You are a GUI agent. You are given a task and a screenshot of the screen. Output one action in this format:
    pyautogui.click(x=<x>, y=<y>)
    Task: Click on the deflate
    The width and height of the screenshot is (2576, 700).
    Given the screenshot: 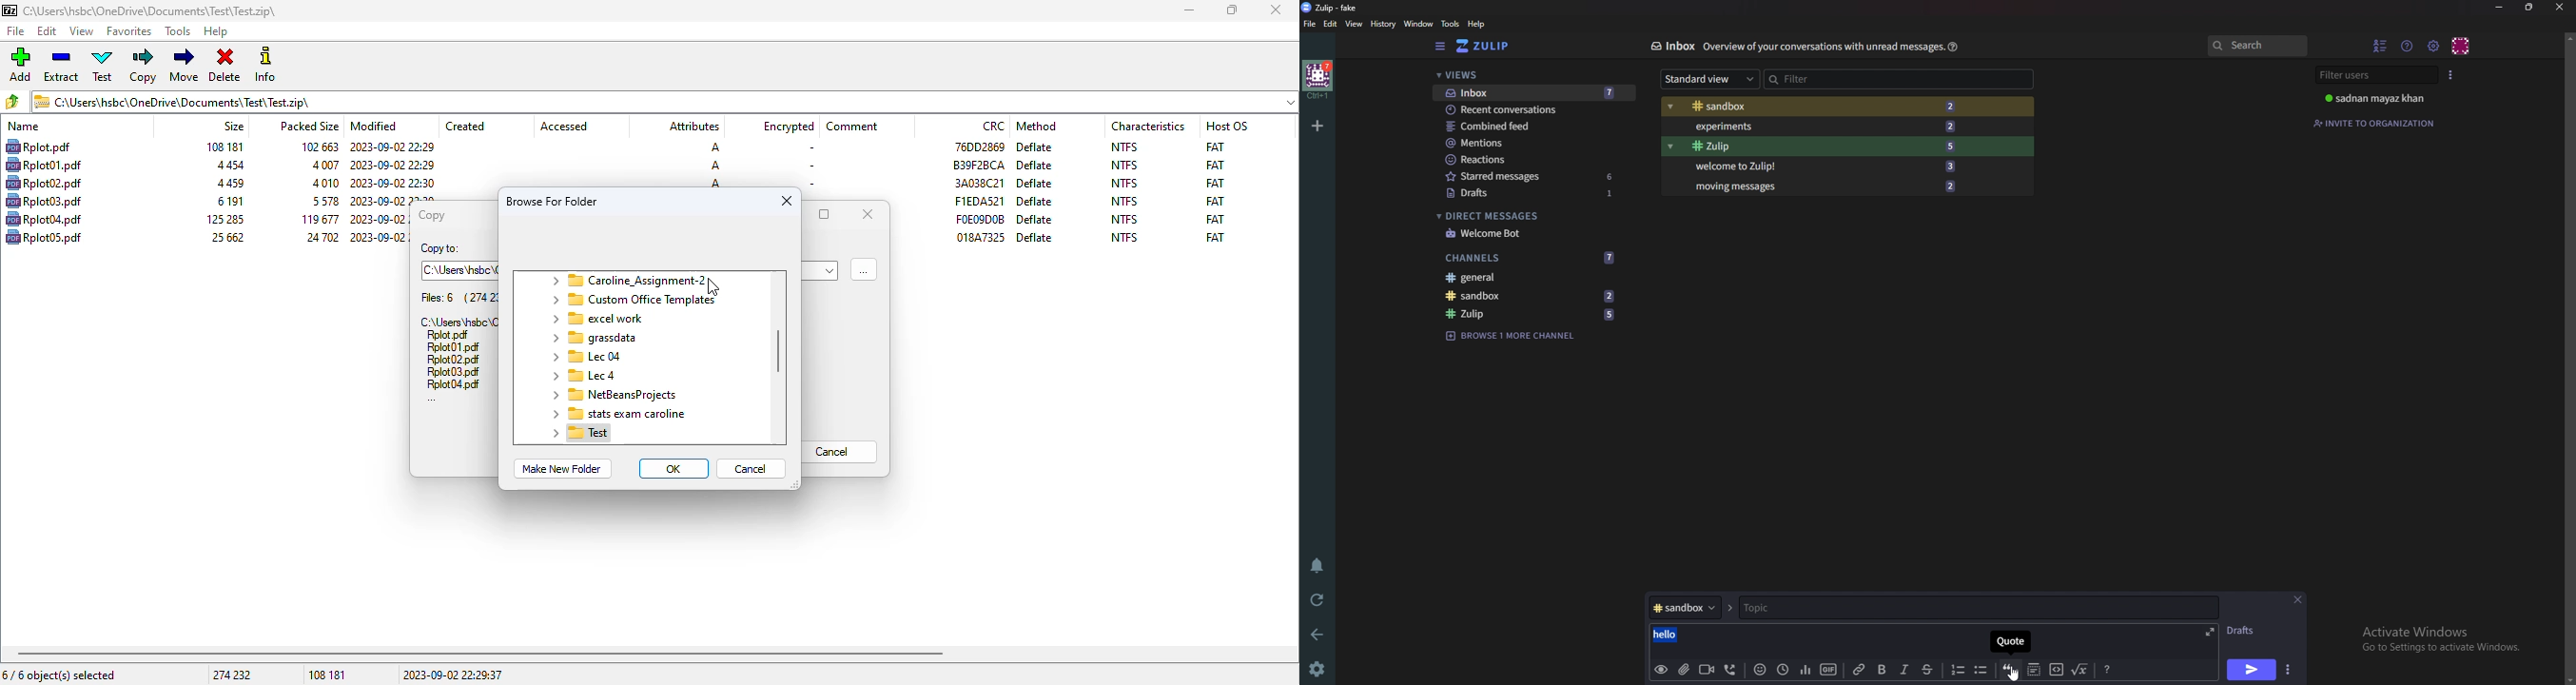 What is the action you would take?
    pyautogui.click(x=1035, y=183)
    